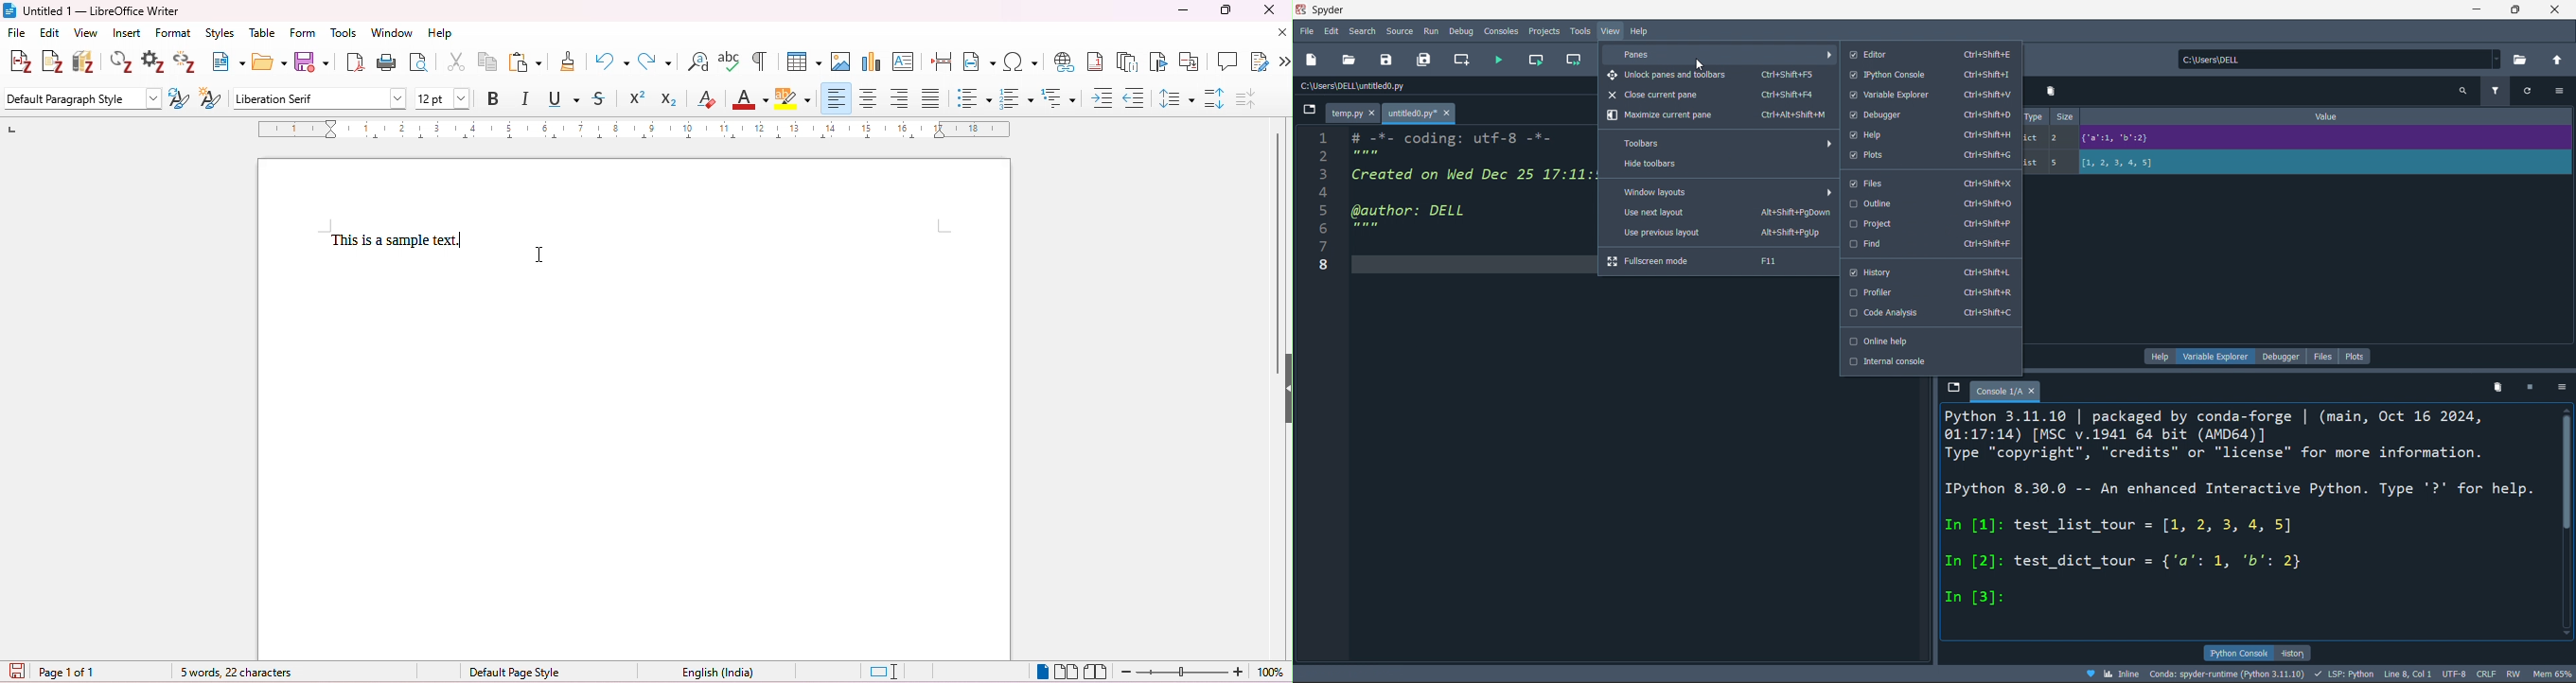 This screenshot has width=2576, height=700. Describe the element at coordinates (2324, 162) in the screenshot. I see `value of variable` at that location.